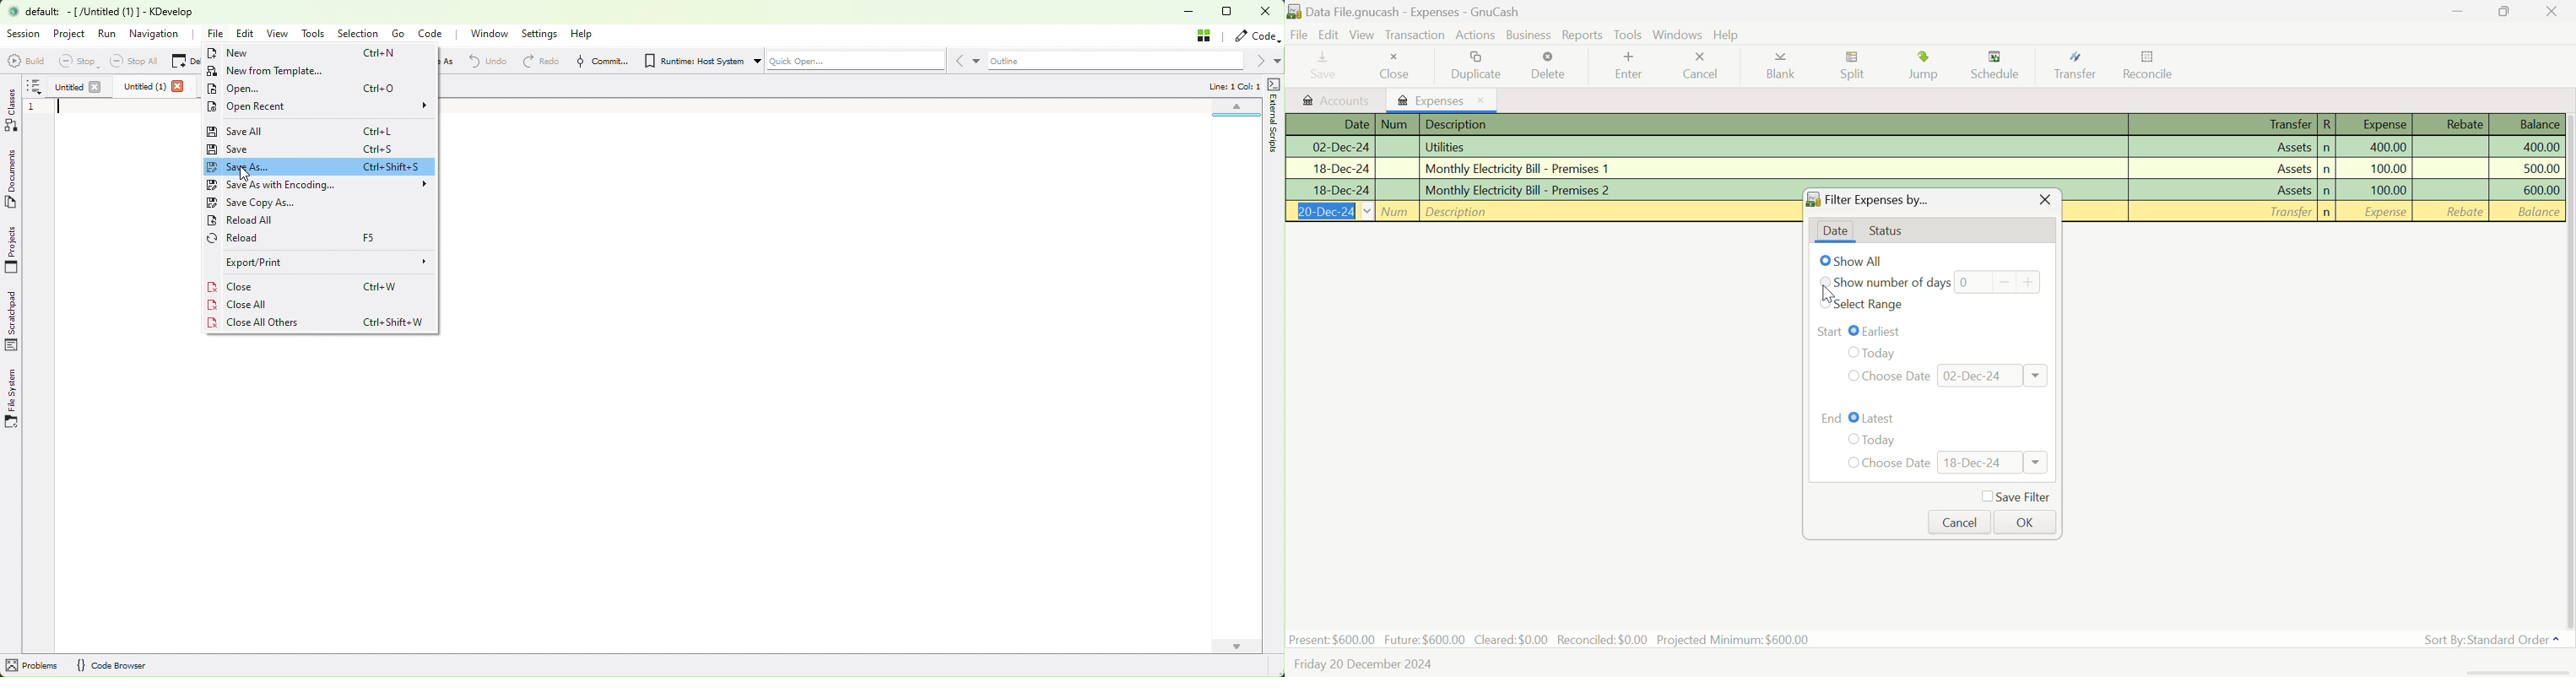 This screenshot has height=700, width=2576. I want to click on problems, so click(34, 666).